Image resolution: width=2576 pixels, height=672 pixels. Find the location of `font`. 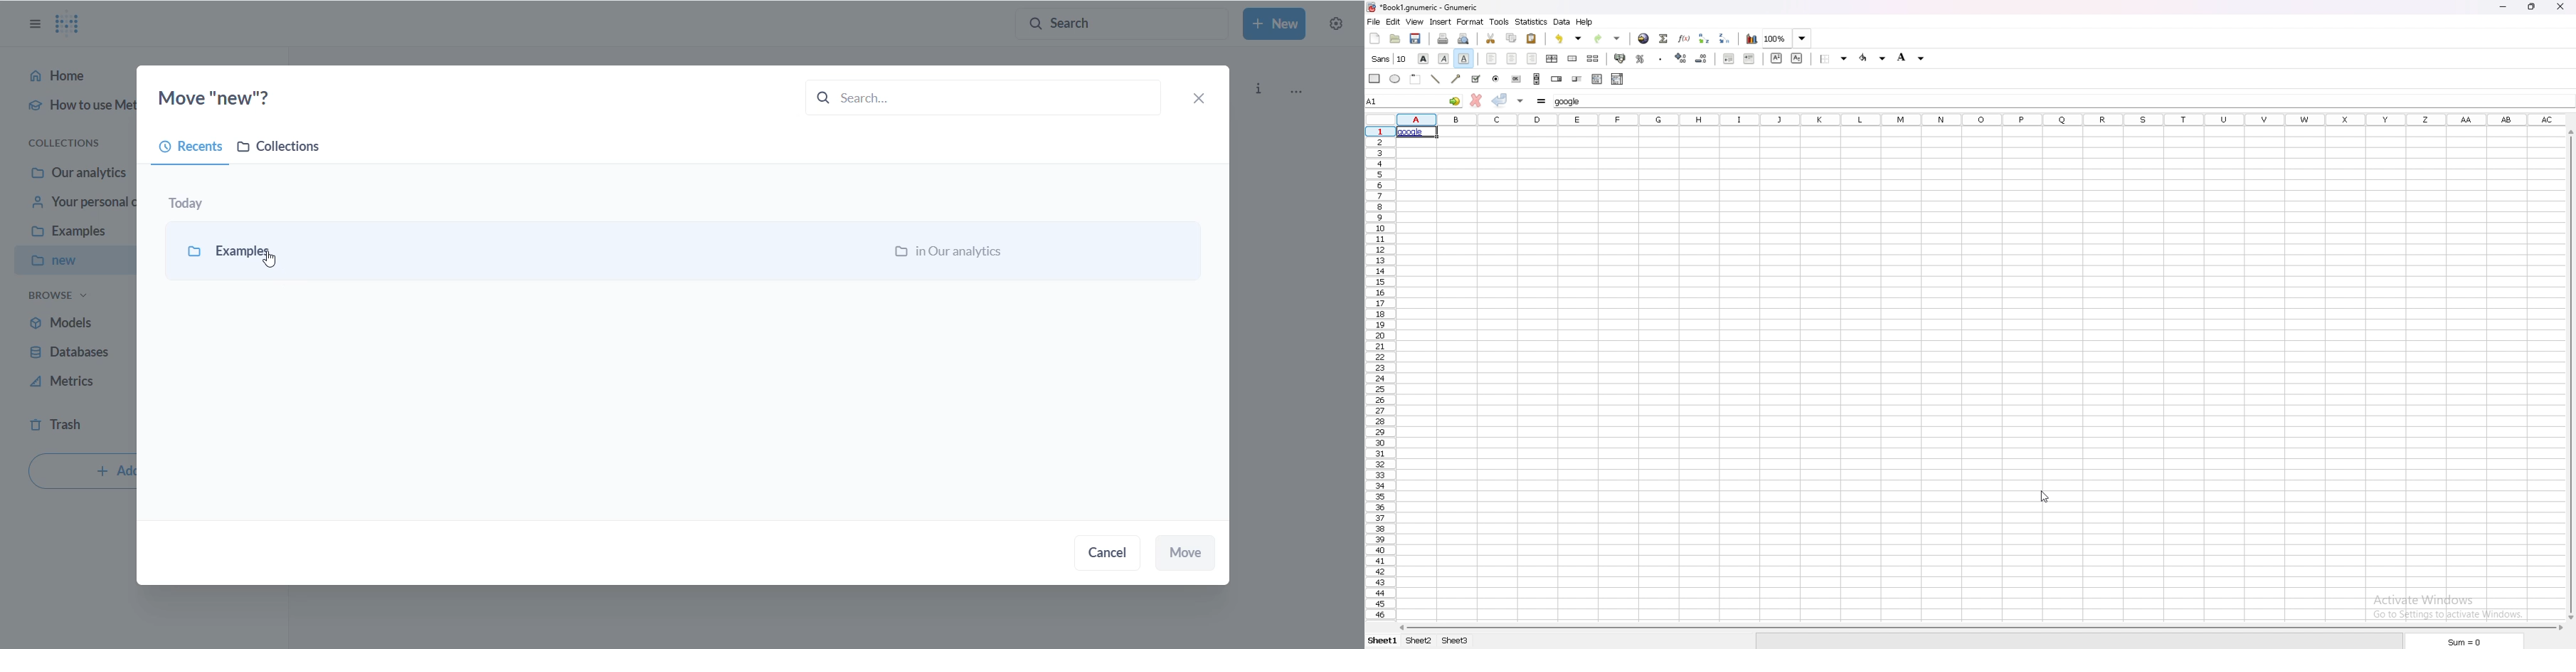

font is located at coordinates (1389, 59).